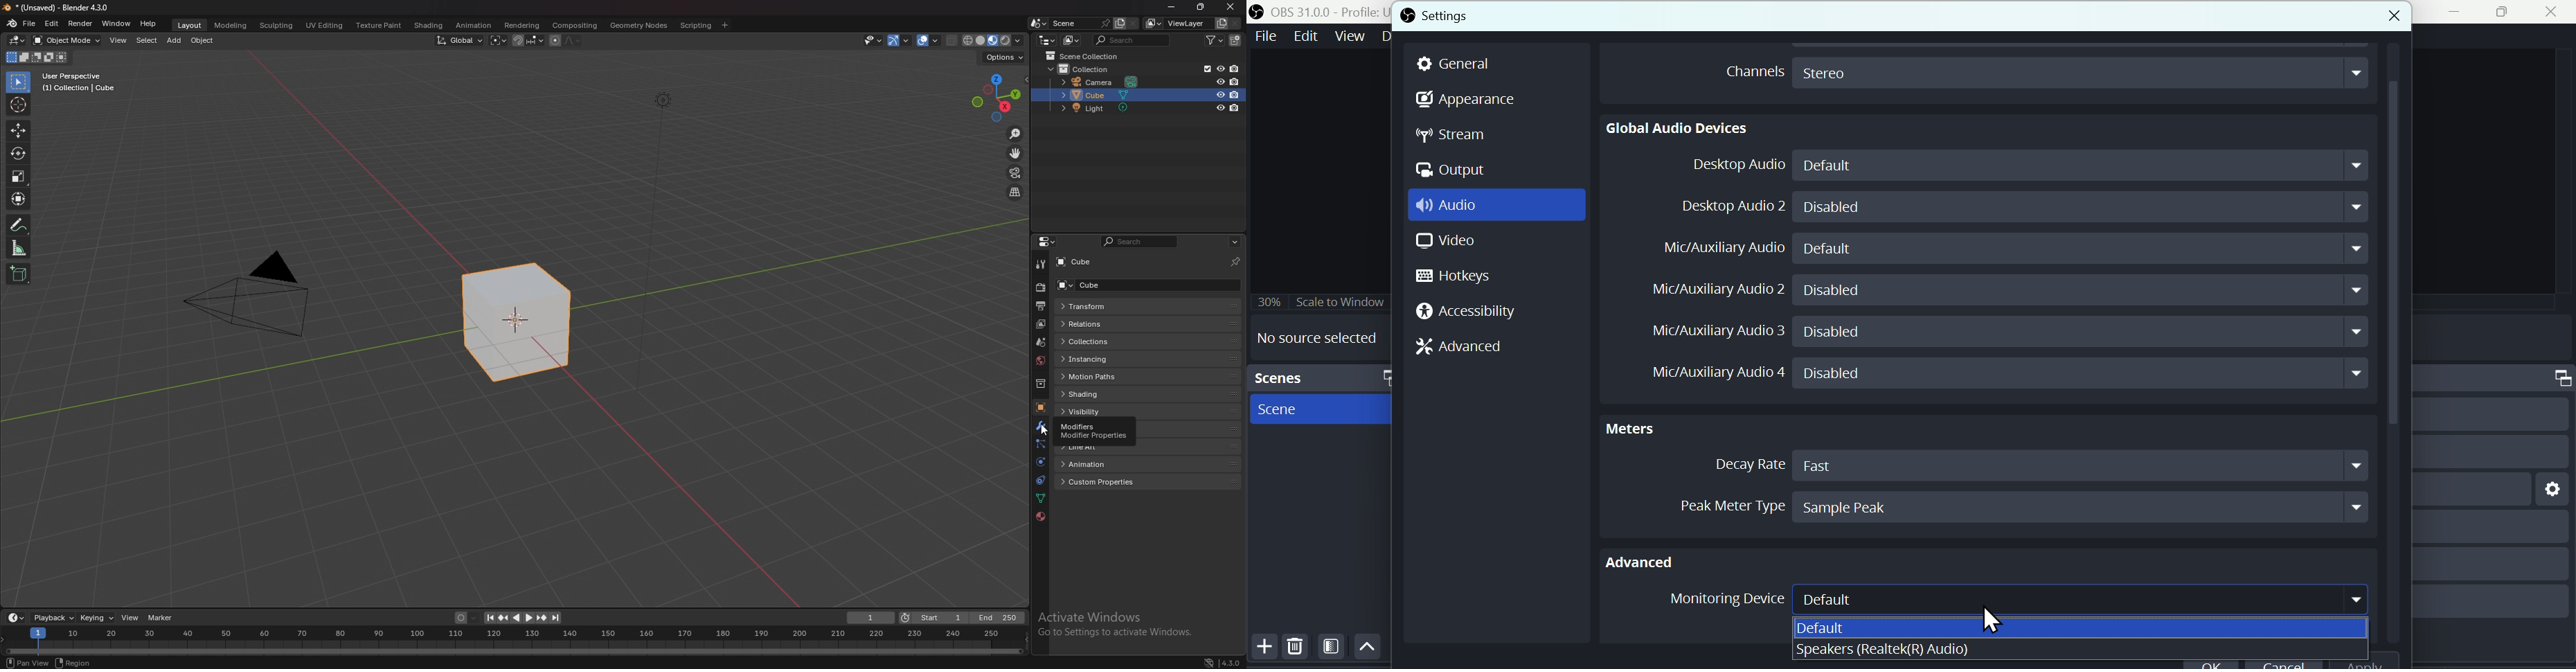 The width and height of the screenshot is (2576, 672). What do you see at coordinates (2086, 166) in the screenshot?
I see `Default` at bounding box center [2086, 166].